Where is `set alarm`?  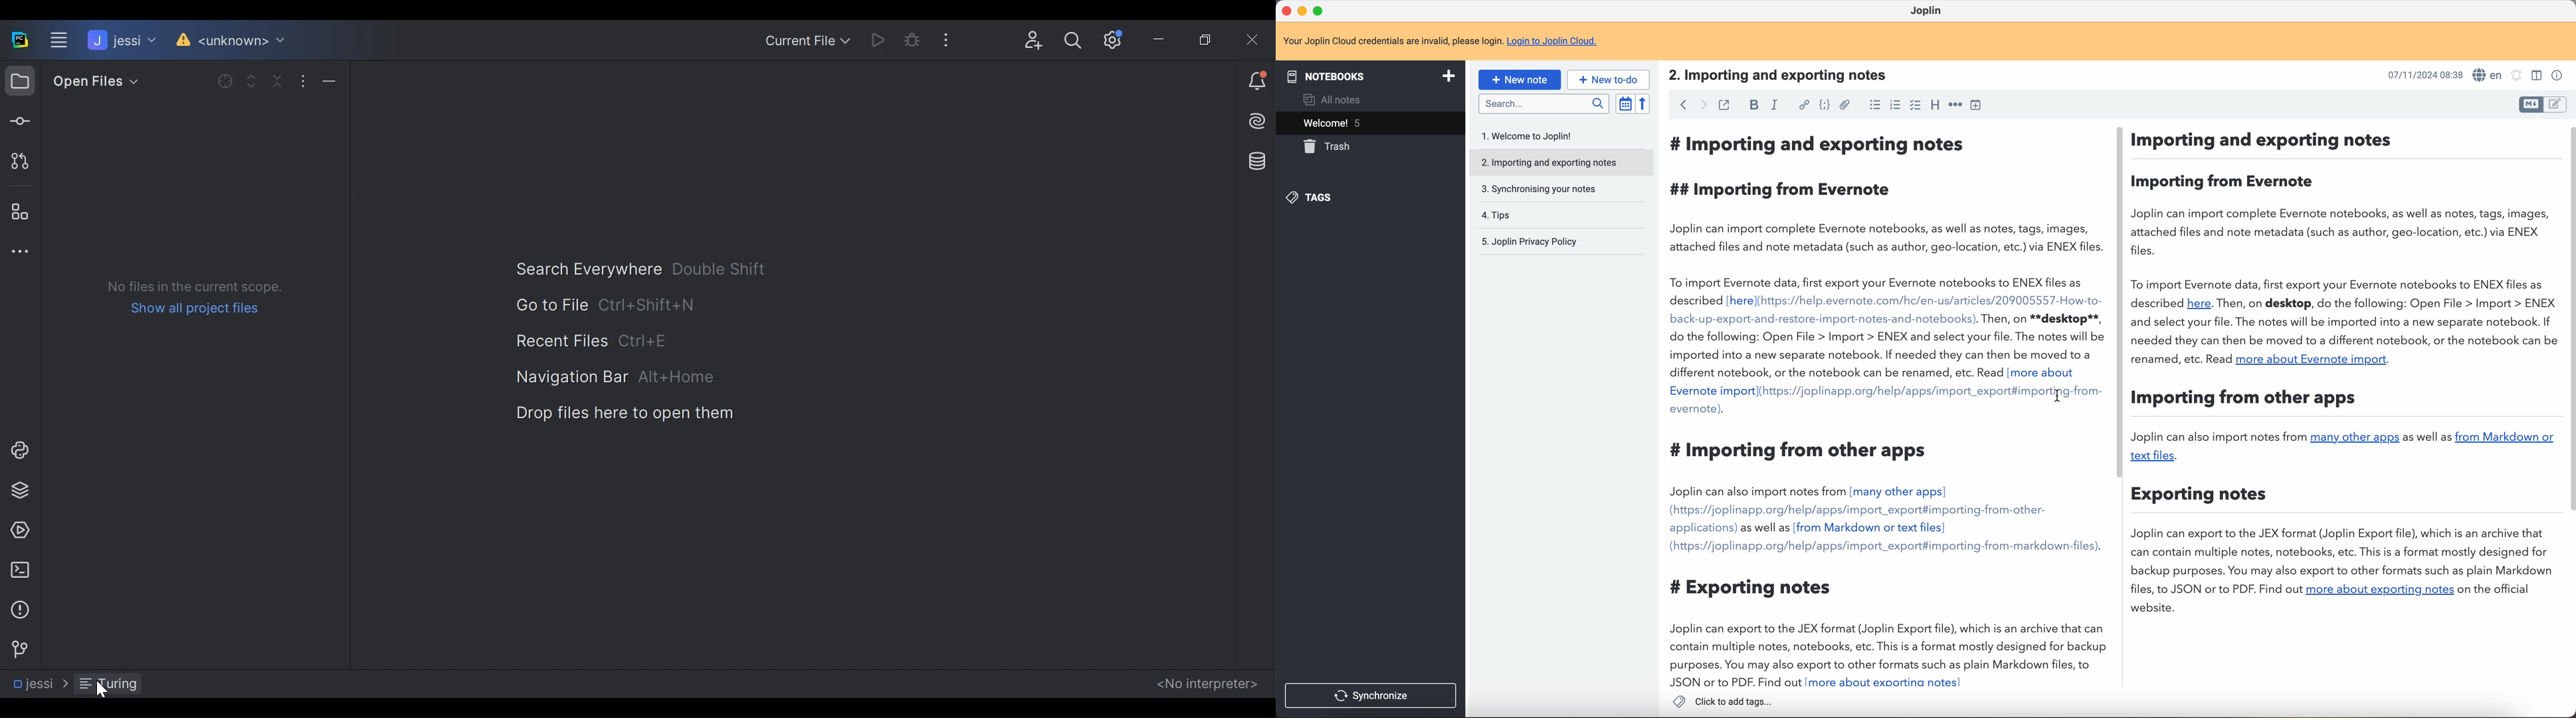 set alarm is located at coordinates (2519, 76).